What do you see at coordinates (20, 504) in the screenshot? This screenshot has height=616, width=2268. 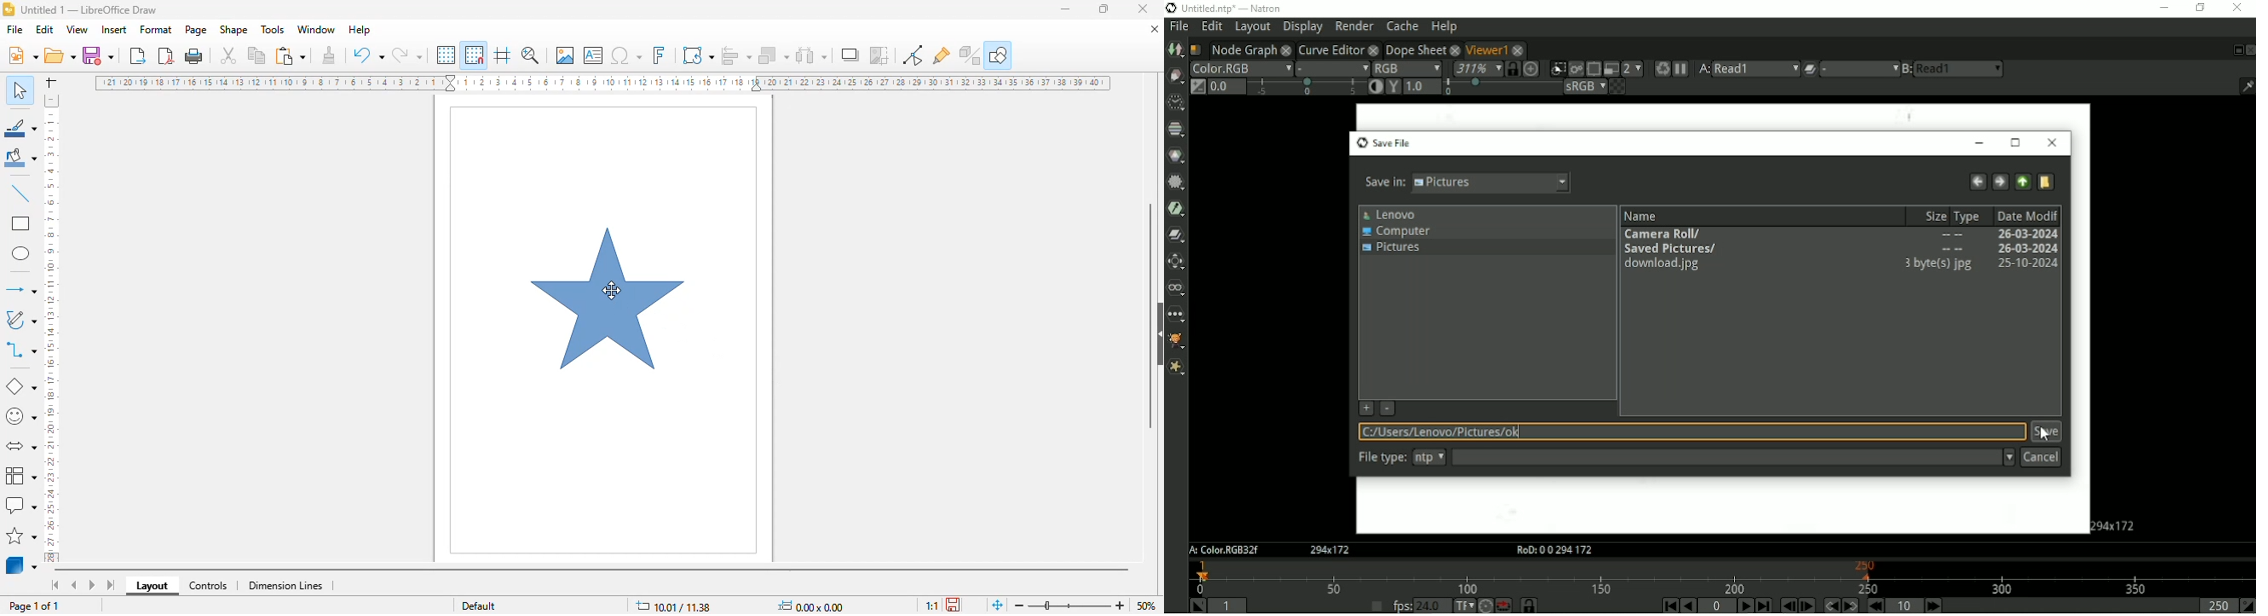 I see `callout shapes` at bounding box center [20, 504].